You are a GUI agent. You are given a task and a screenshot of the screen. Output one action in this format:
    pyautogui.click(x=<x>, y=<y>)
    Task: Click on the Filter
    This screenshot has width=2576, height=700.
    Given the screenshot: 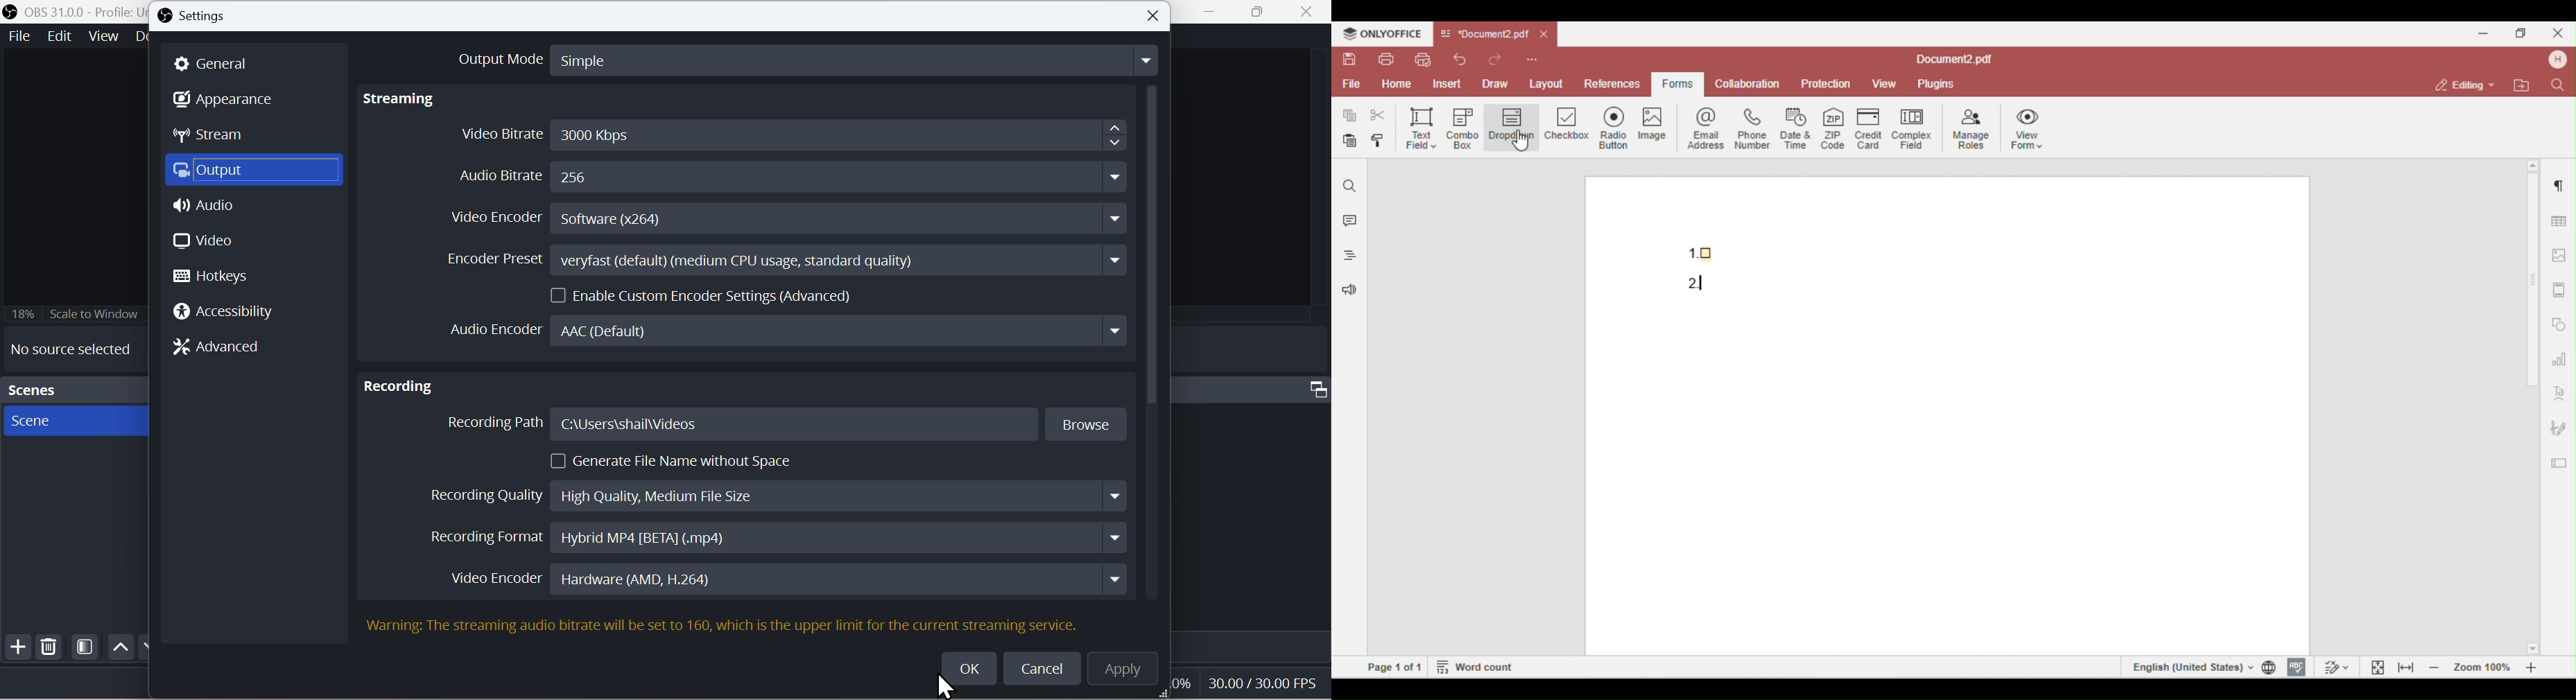 What is the action you would take?
    pyautogui.click(x=85, y=649)
    